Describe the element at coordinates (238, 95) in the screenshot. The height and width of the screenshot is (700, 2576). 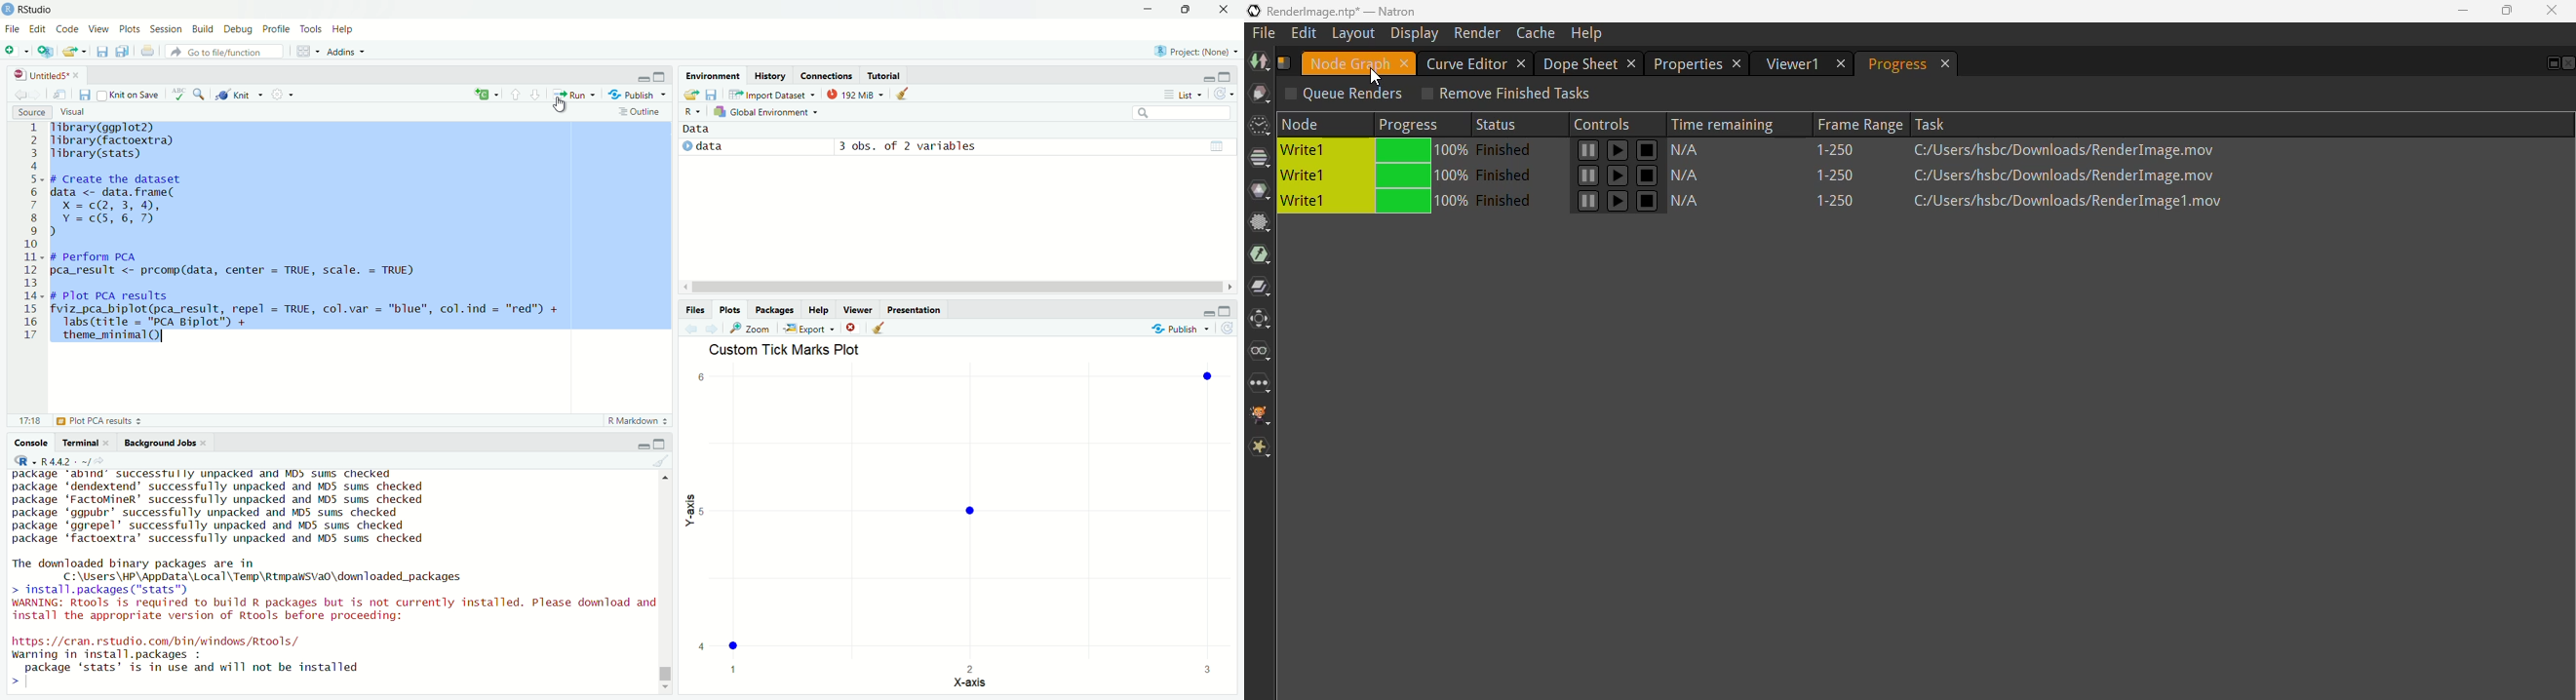
I see `knit` at that location.